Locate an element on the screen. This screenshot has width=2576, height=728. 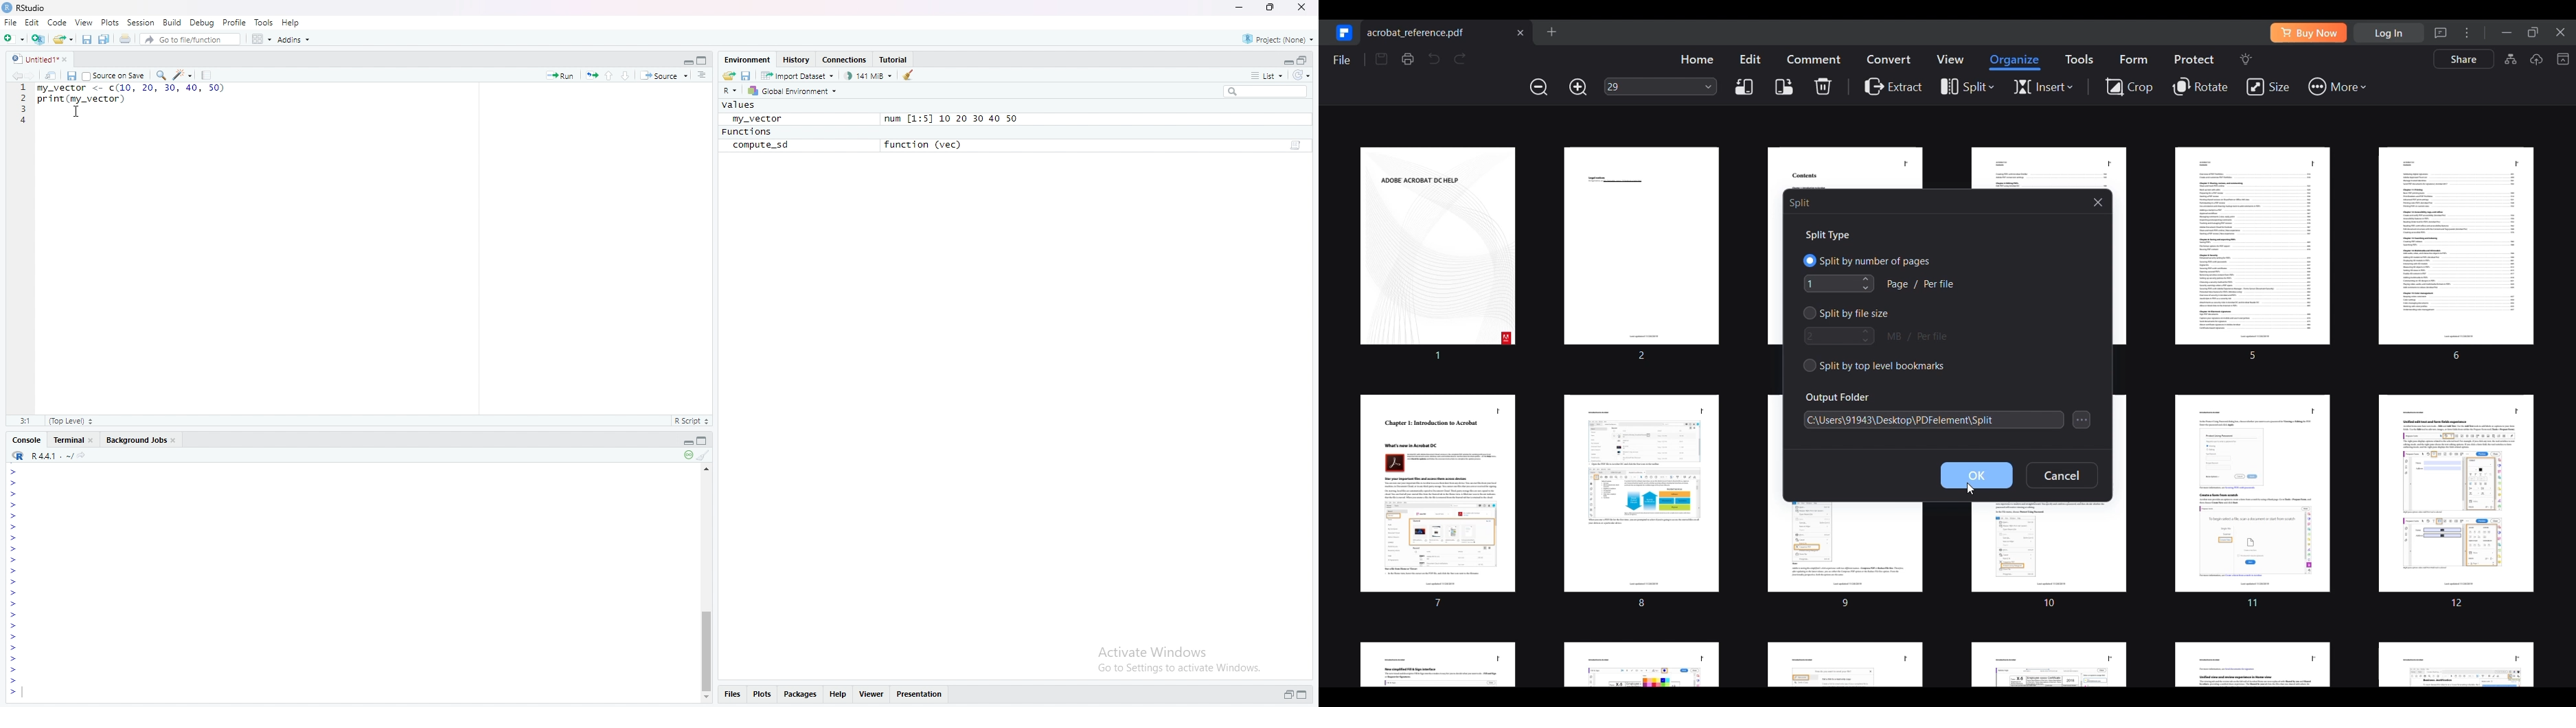
Go forward to the next source location(Ctrl + F10) is located at coordinates (38, 75).